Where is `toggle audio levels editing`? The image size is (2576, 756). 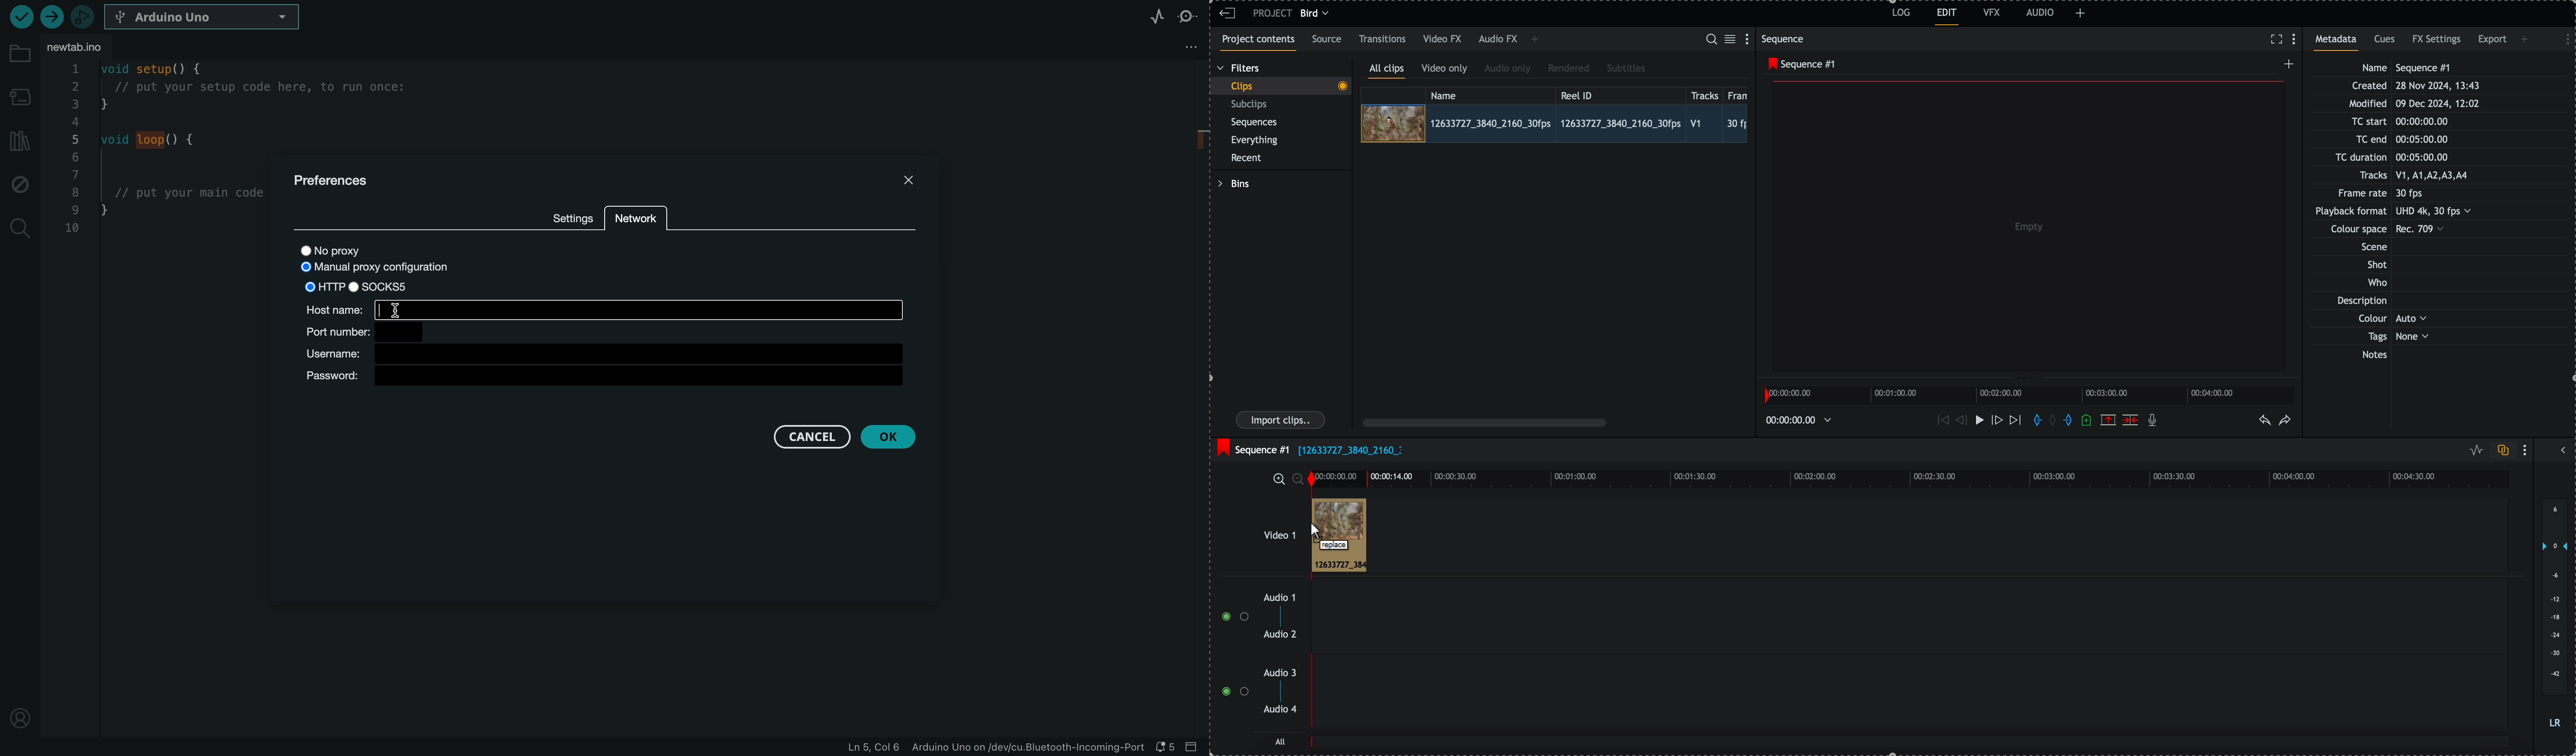 toggle audio levels editing is located at coordinates (2474, 450).